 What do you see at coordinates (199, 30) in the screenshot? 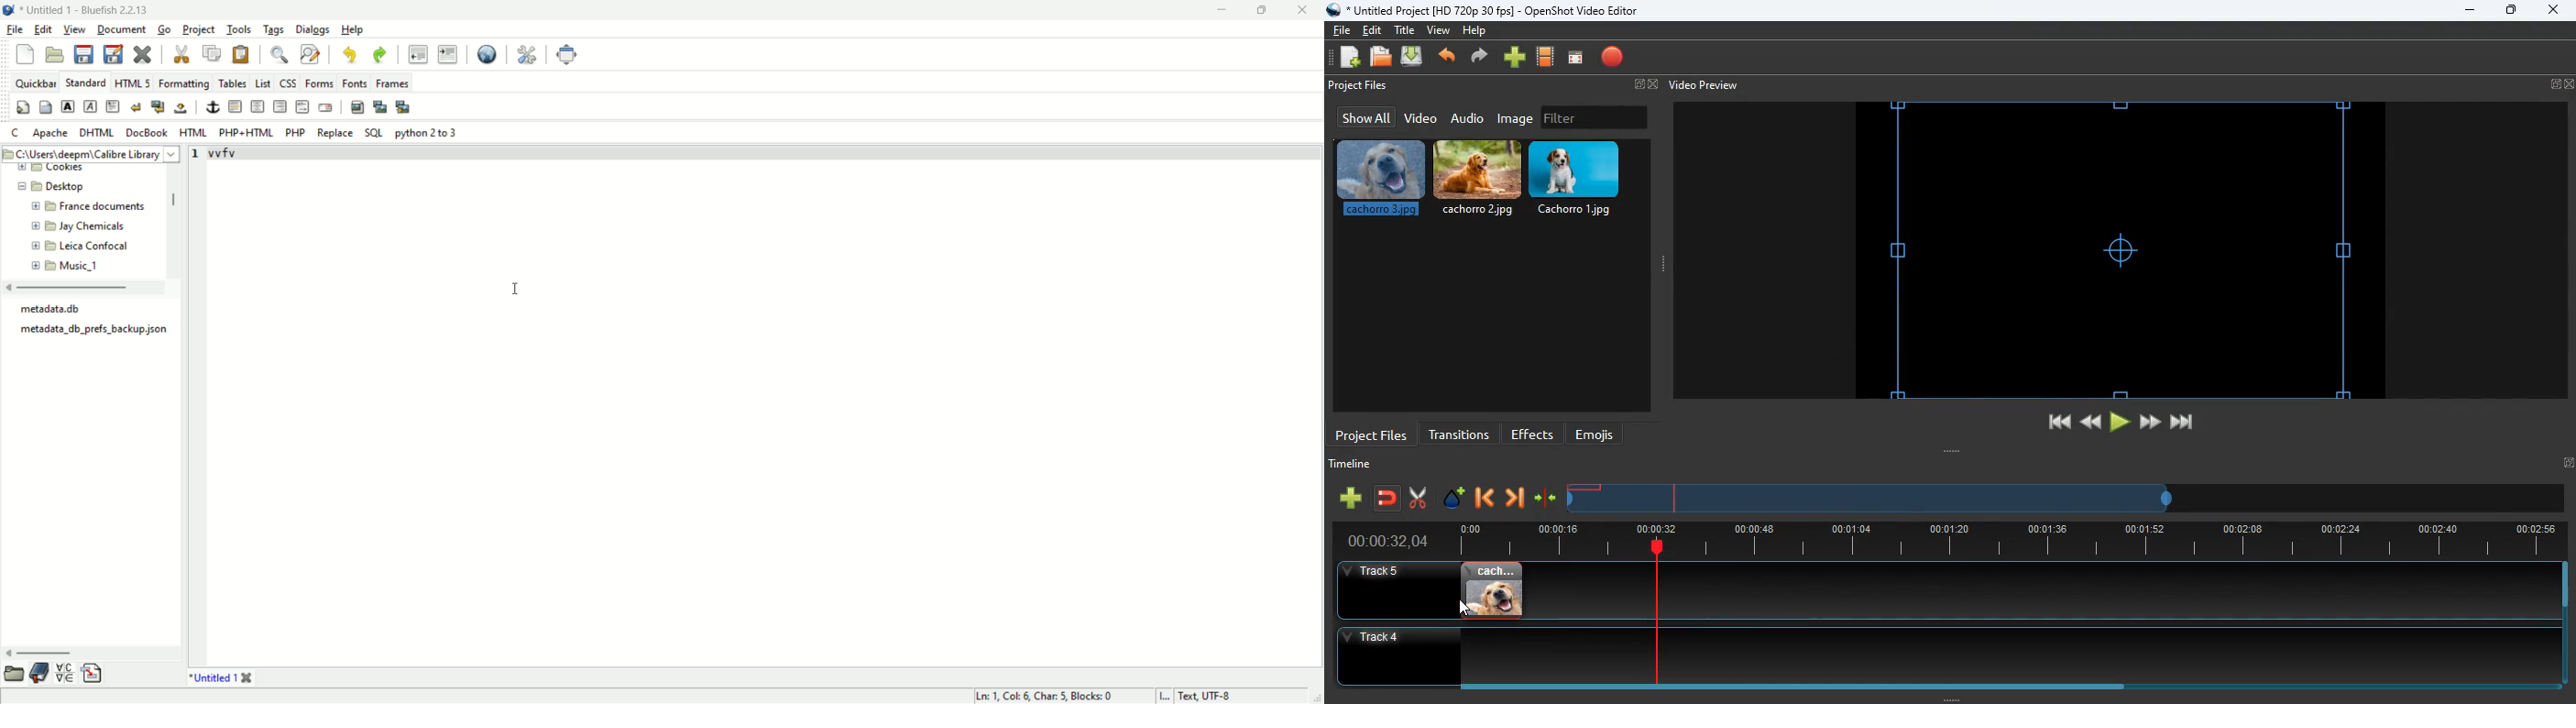
I see `project` at bounding box center [199, 30].